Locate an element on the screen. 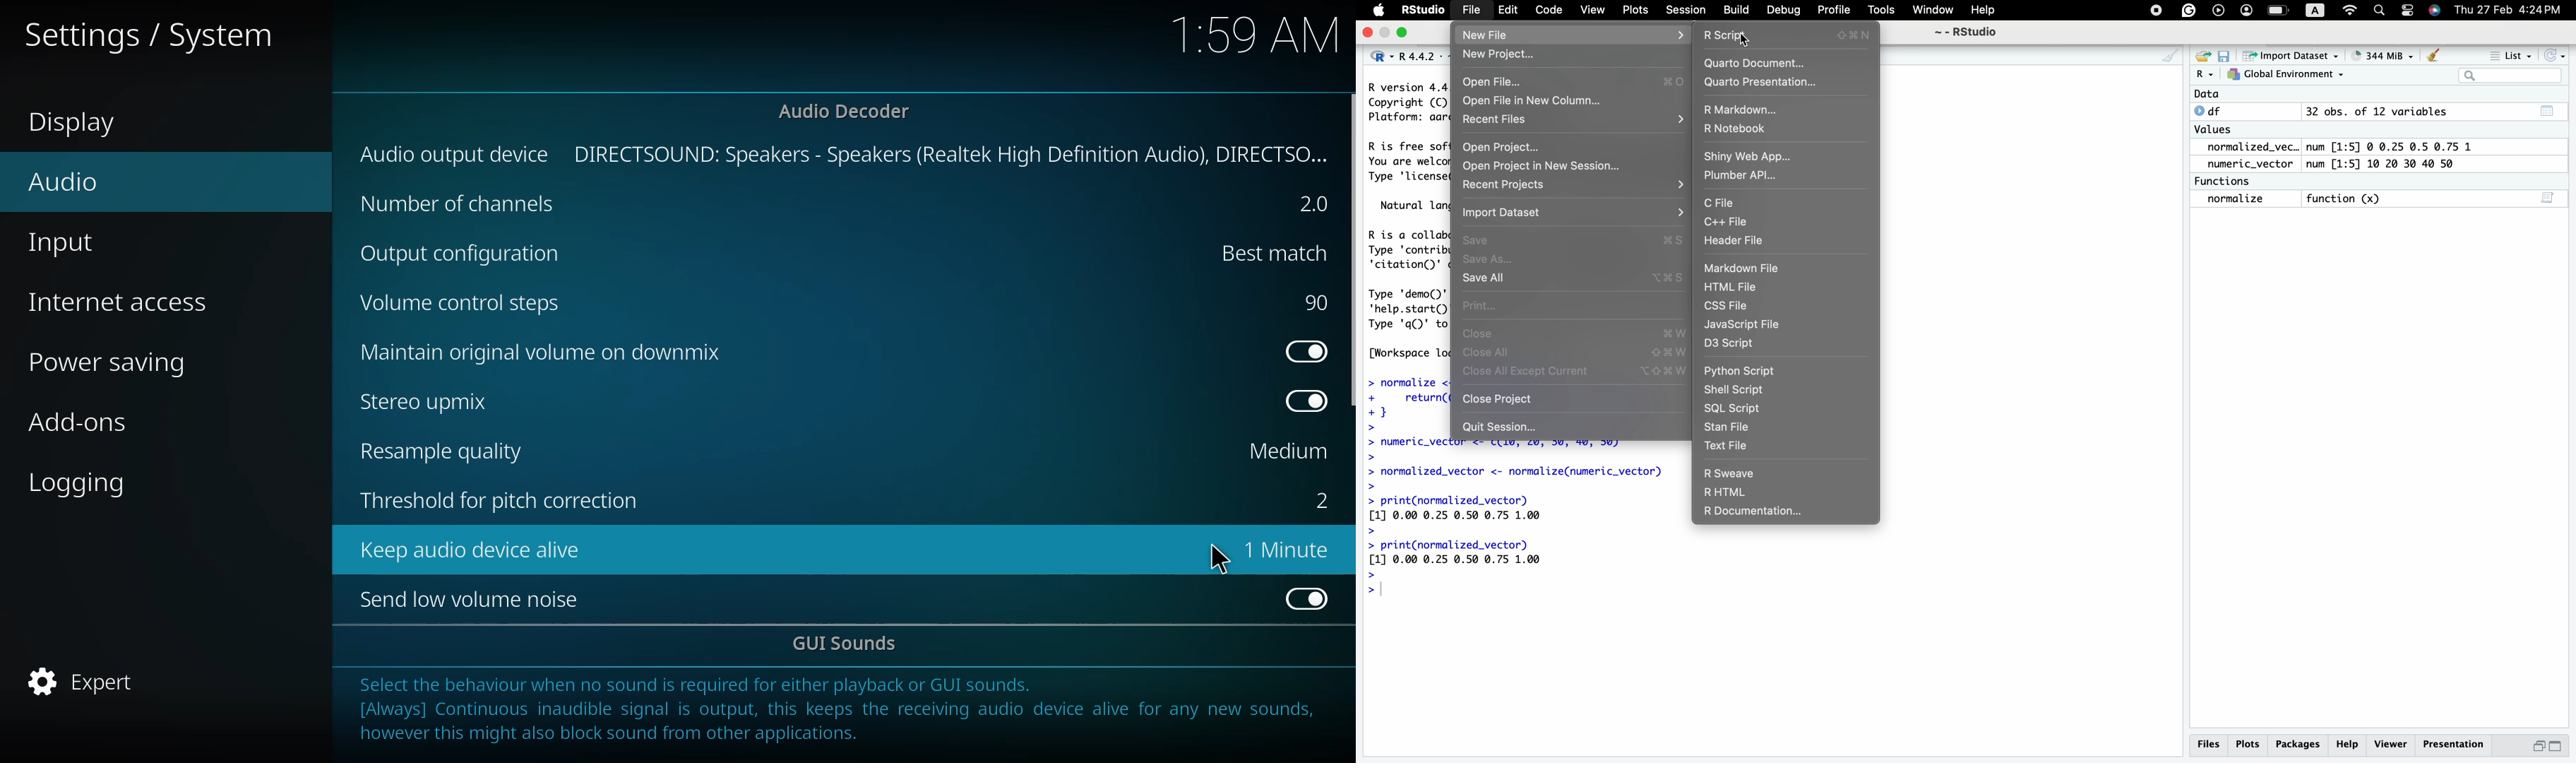 The height and width of the screenshot is (784, 2576). Files is located at coordinates (2212, 746).